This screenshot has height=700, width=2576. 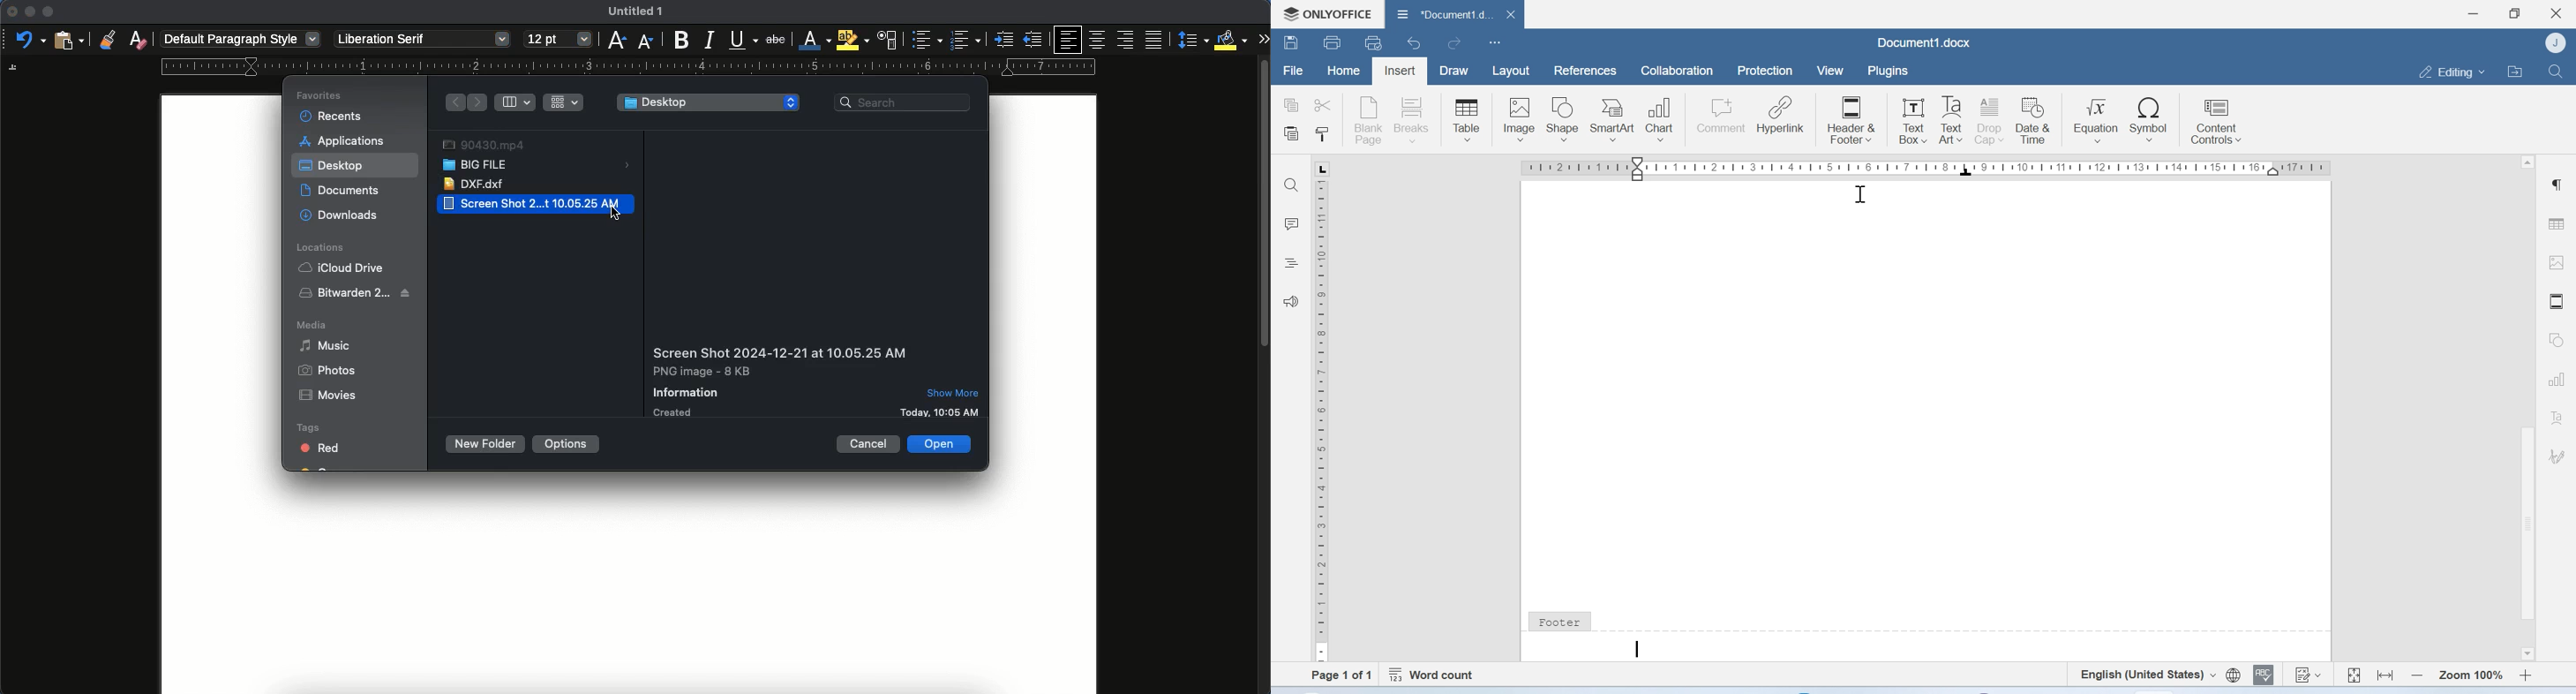 What do you see at coordinates (776, 39) in the screenshot?
I see `strikethrough` at bounding box center [776, 39].